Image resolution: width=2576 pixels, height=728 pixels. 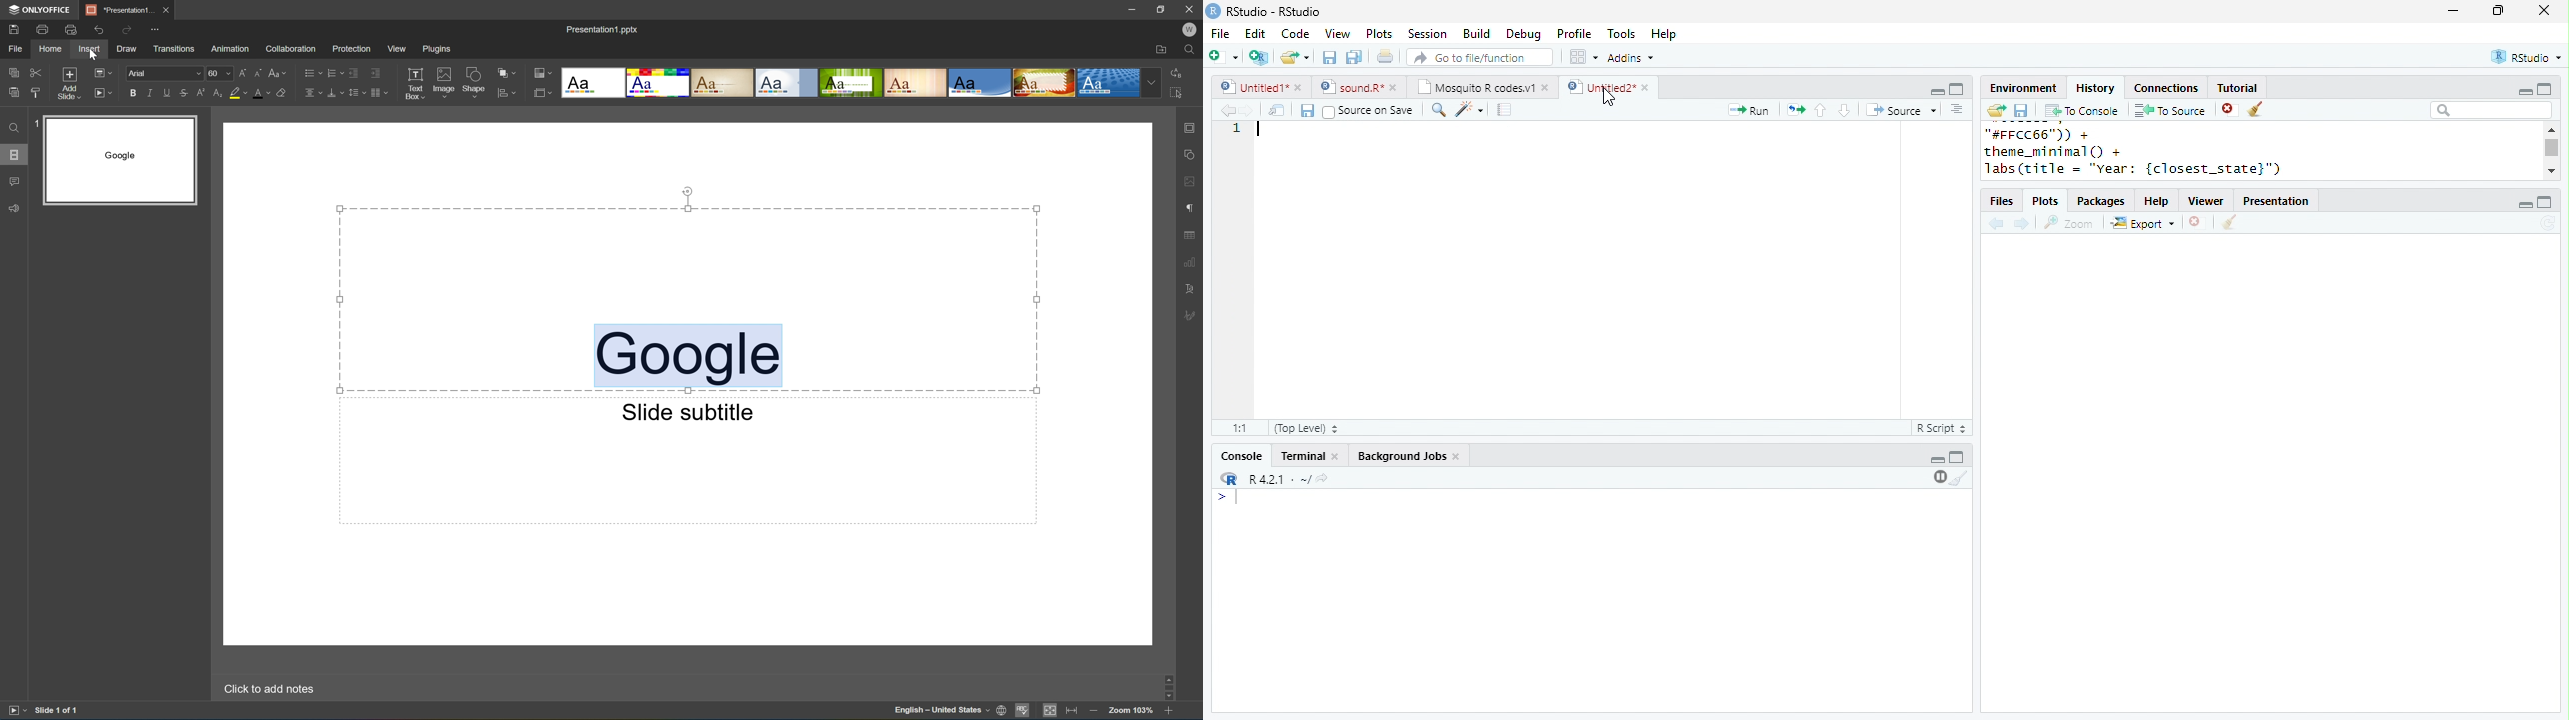 I want to click on Plots, so click(x=1380, y=34).